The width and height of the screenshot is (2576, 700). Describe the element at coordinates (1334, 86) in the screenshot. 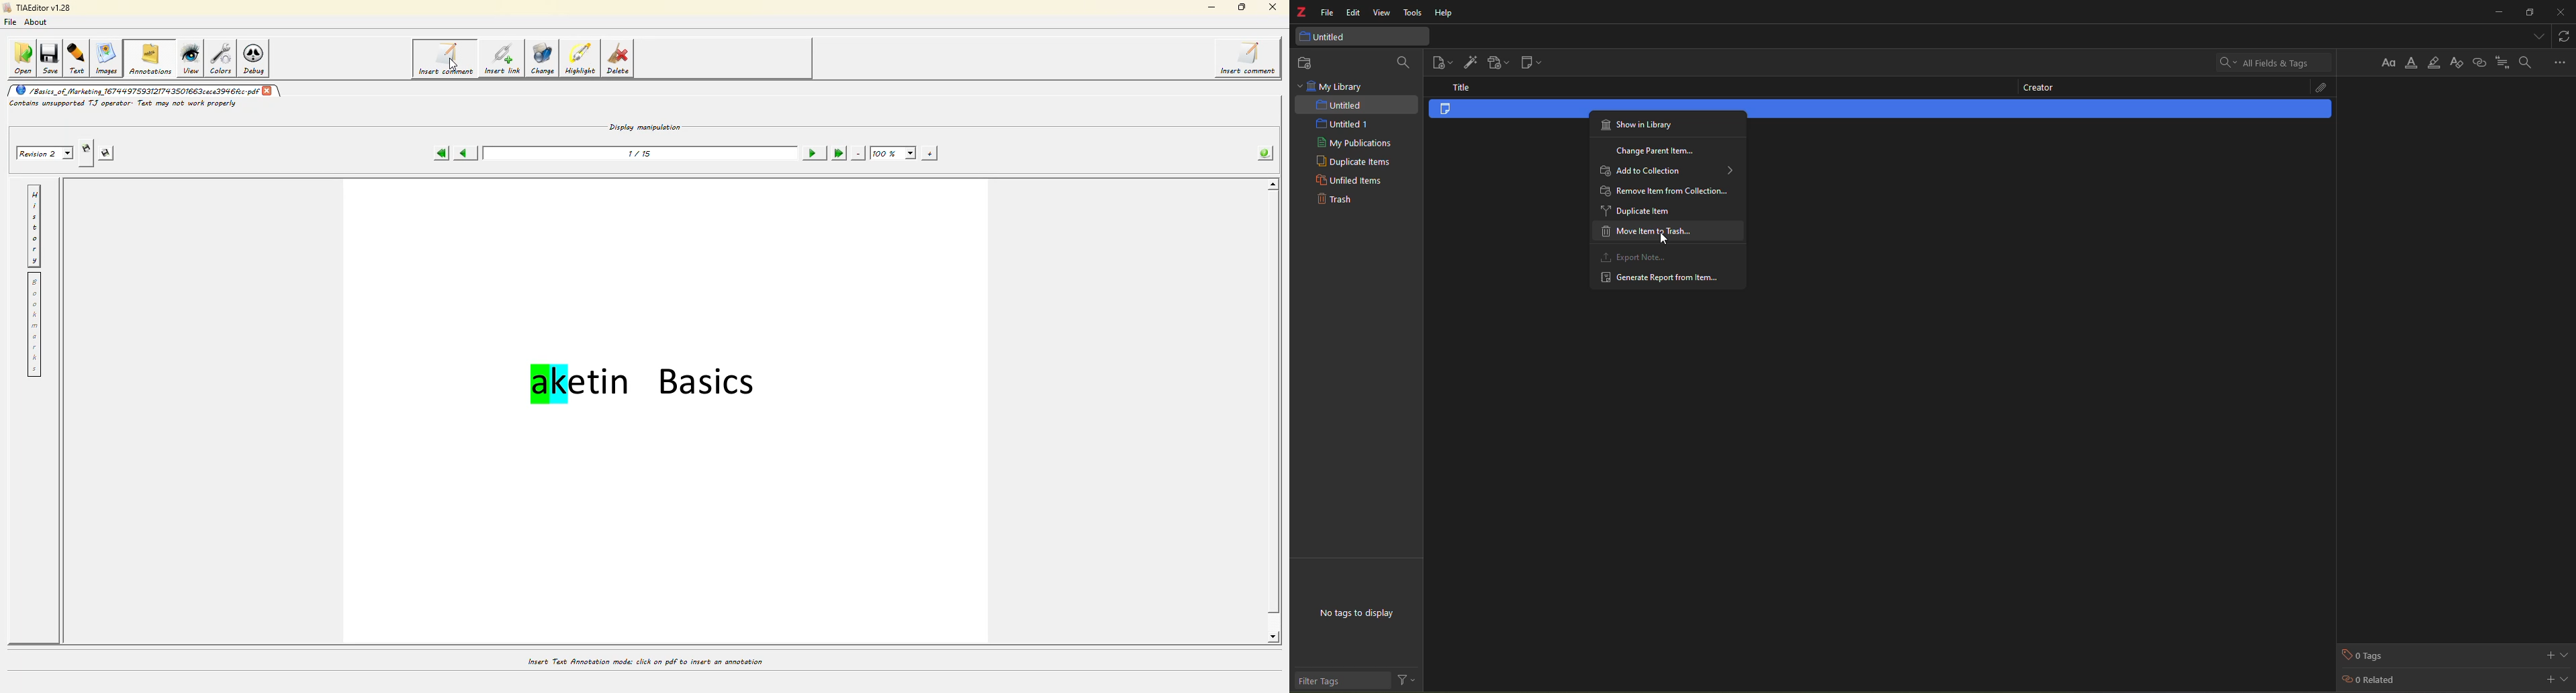

I see `my library` at that location.